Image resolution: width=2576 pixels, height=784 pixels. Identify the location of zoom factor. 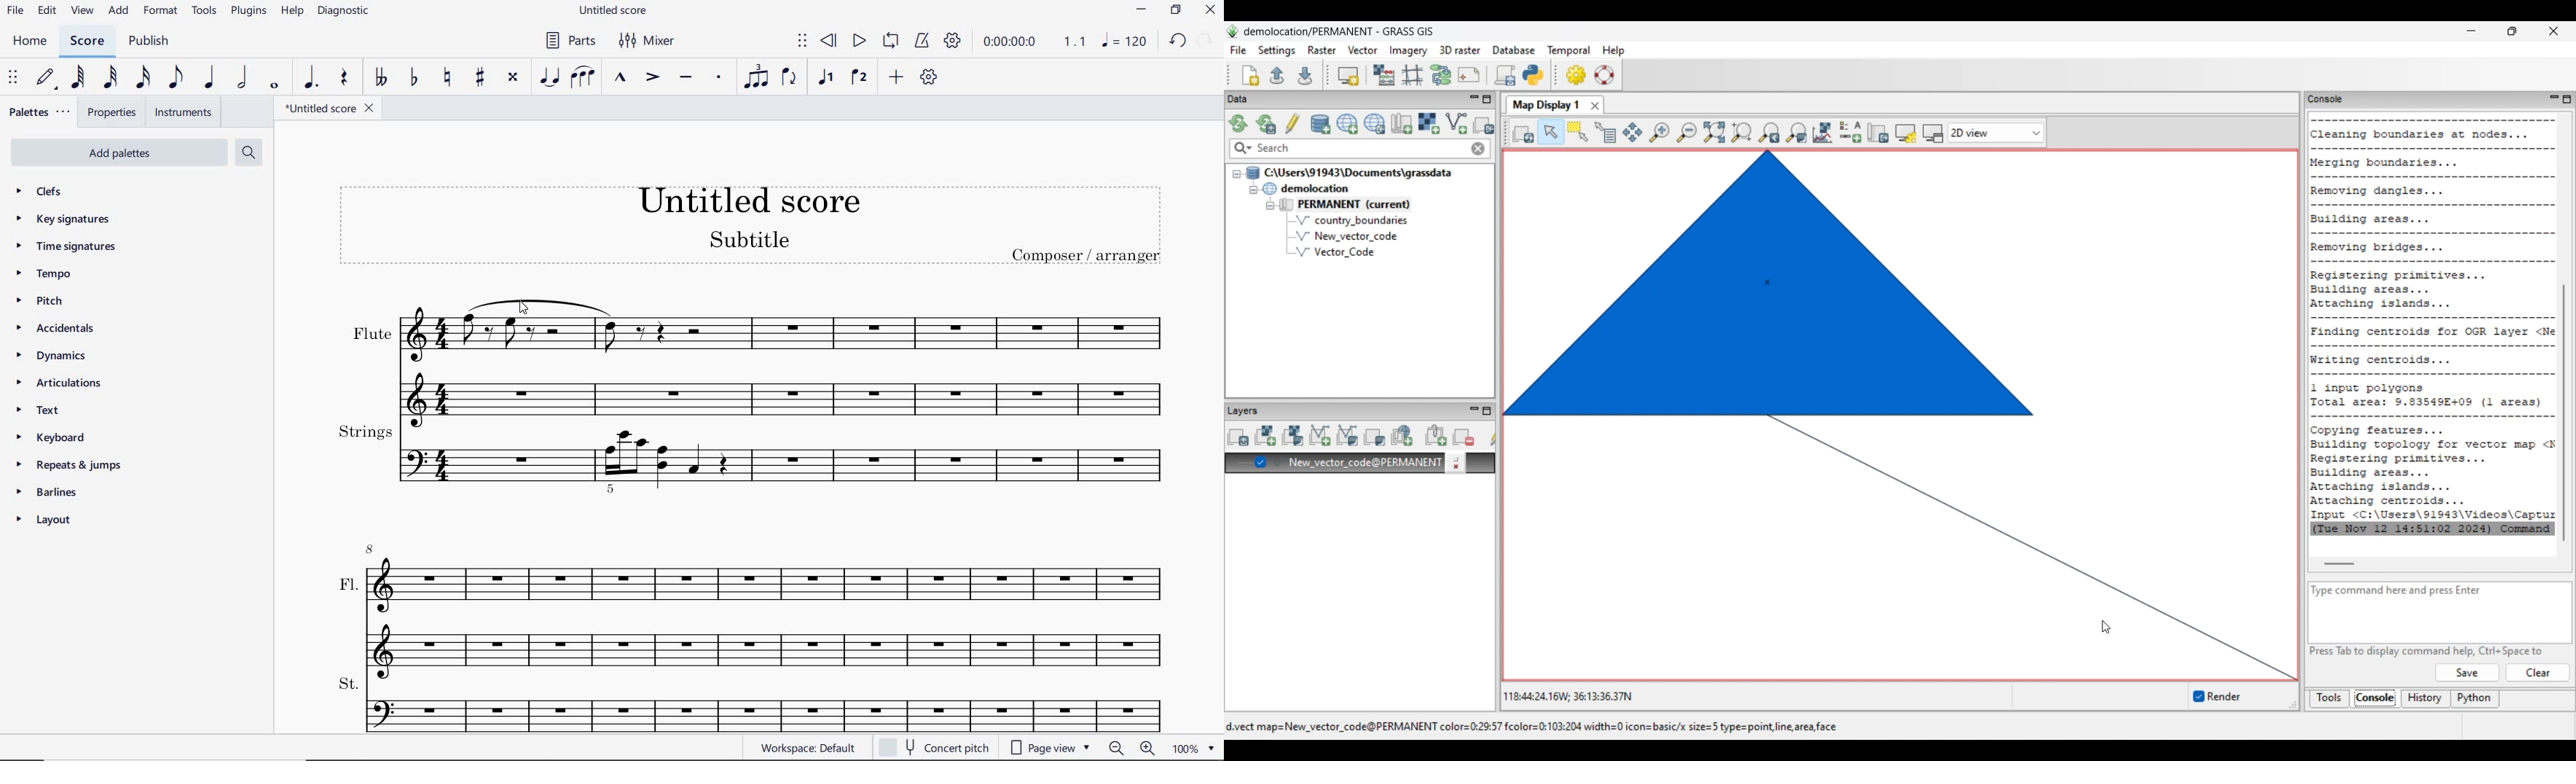
(1194, 749).